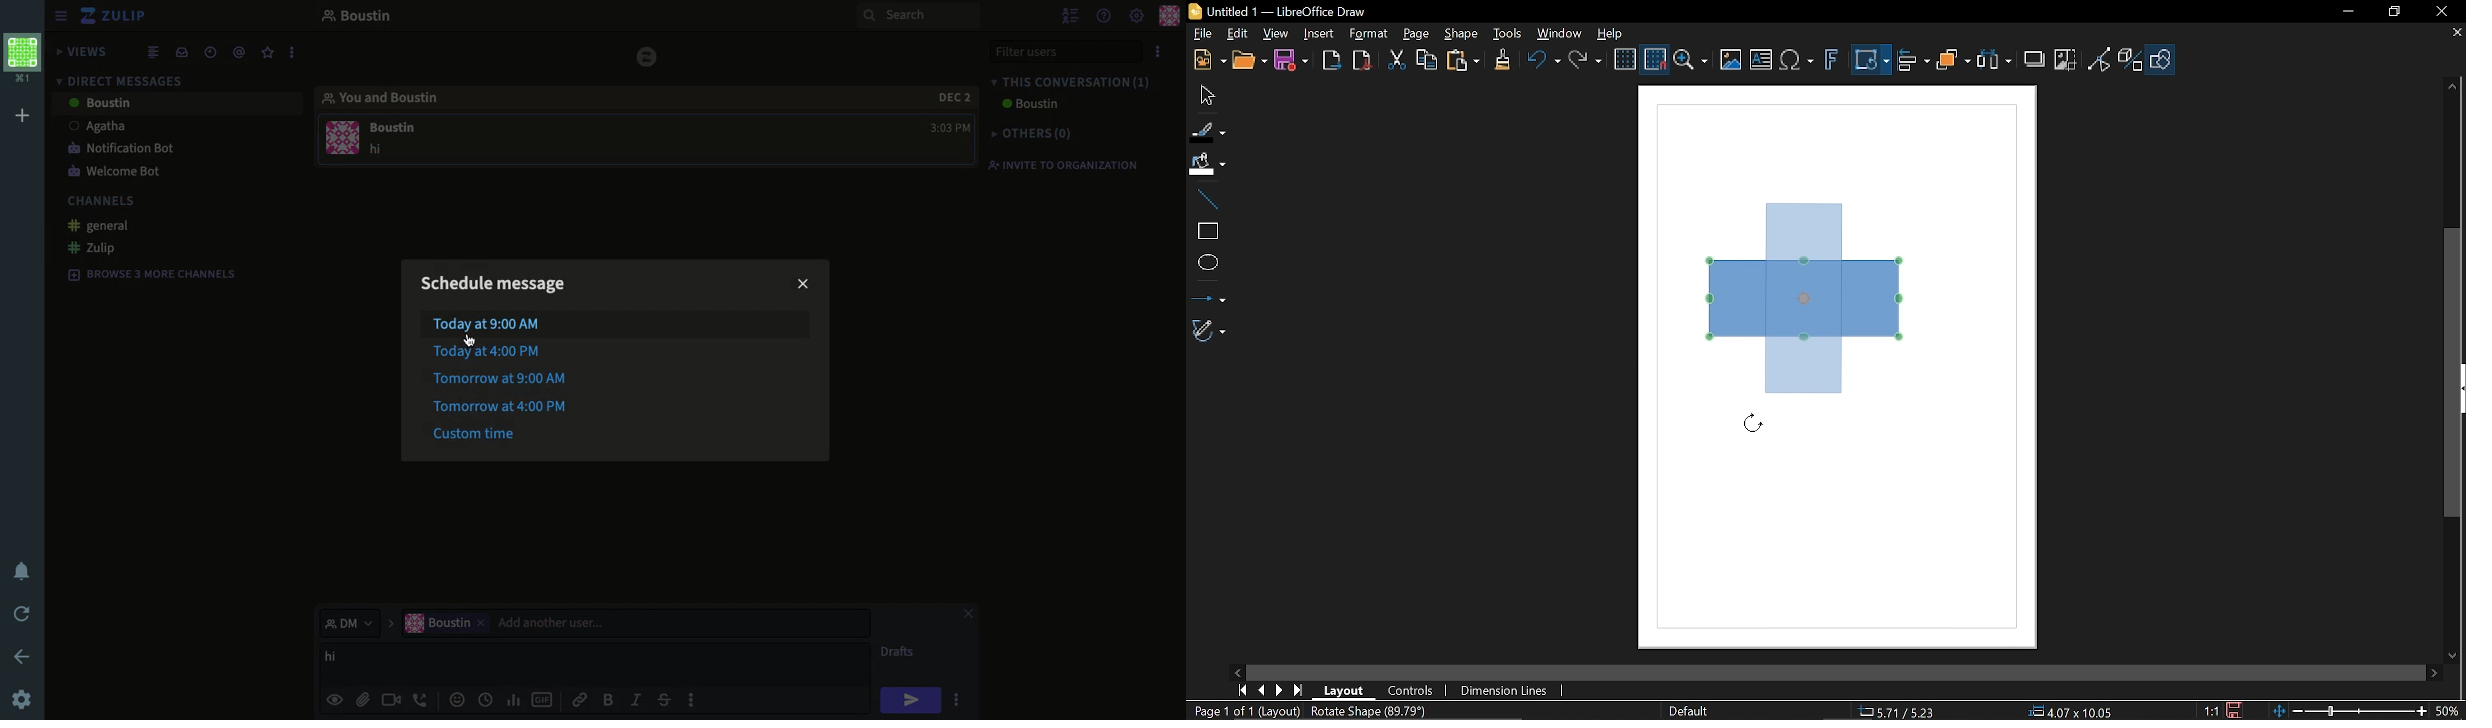 The height and width of the screenshot is (728, 2492). What do you see at coordinates (915, 16) in the screenshot?
I see `search` at bounding box center [915, 16].